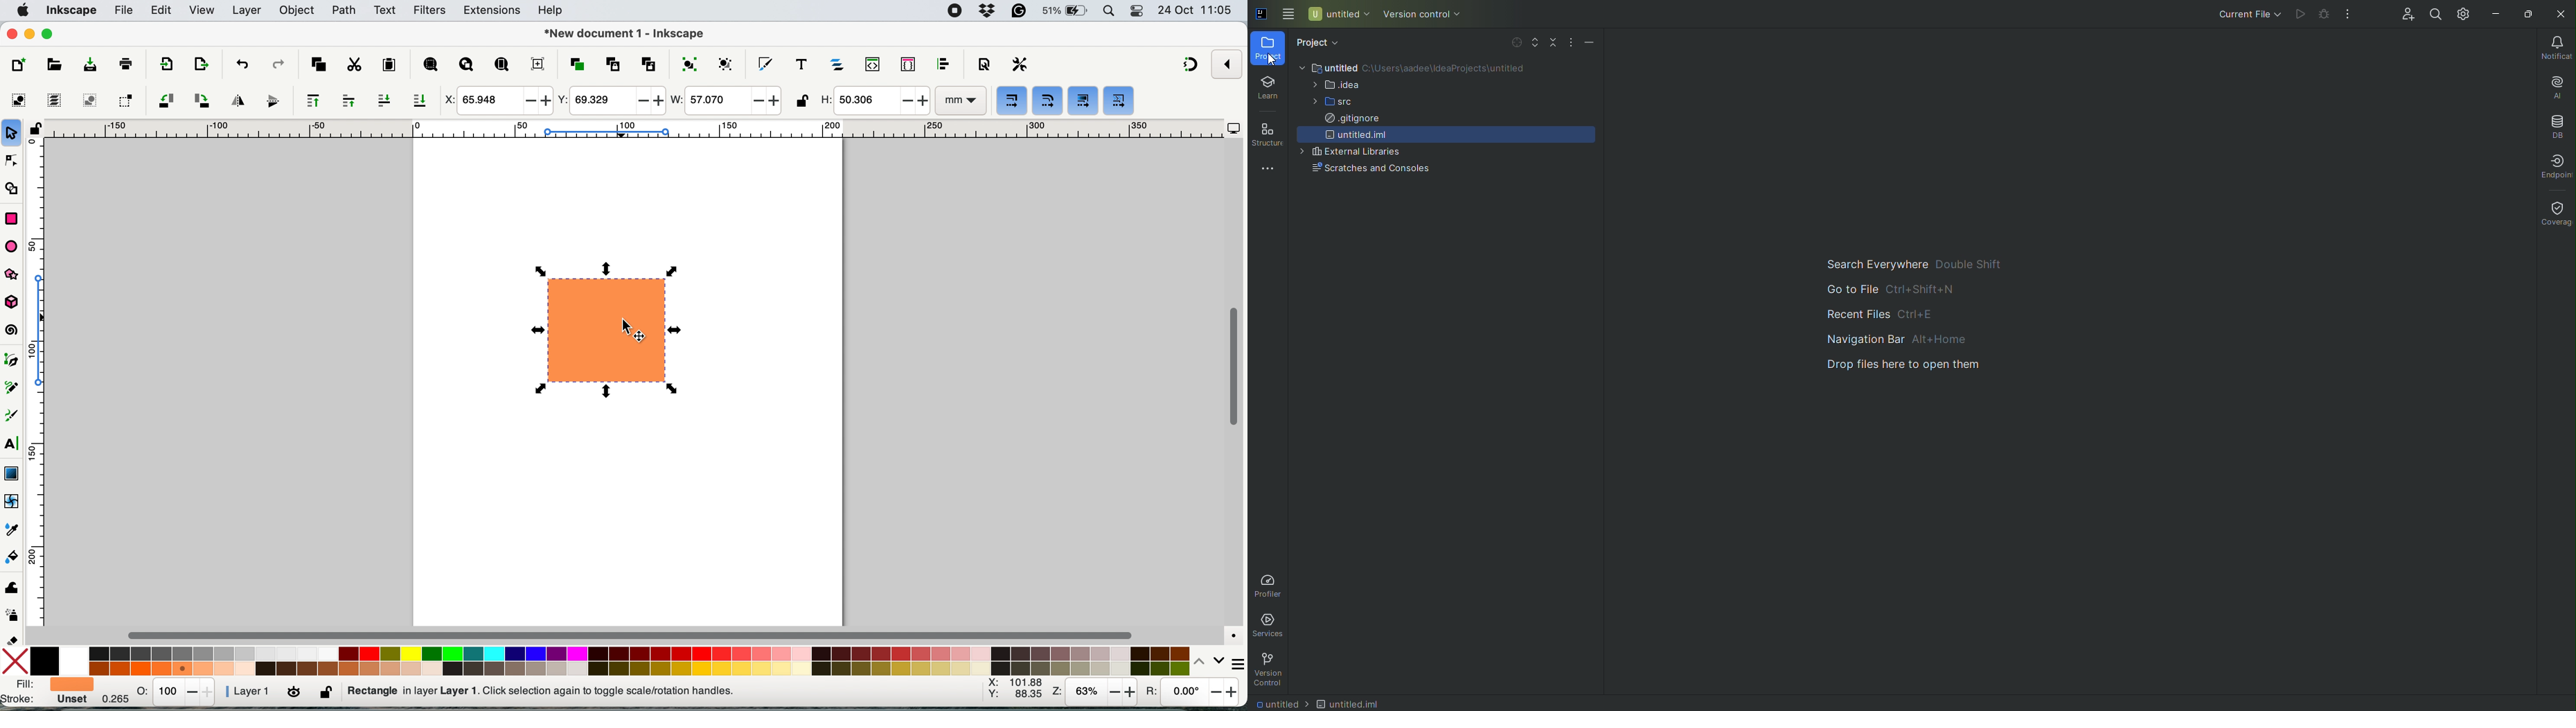  What do you see at coordinates (55, 100) in the screenshot?
I see `select all in all layers` at bounding box center [55, 100].